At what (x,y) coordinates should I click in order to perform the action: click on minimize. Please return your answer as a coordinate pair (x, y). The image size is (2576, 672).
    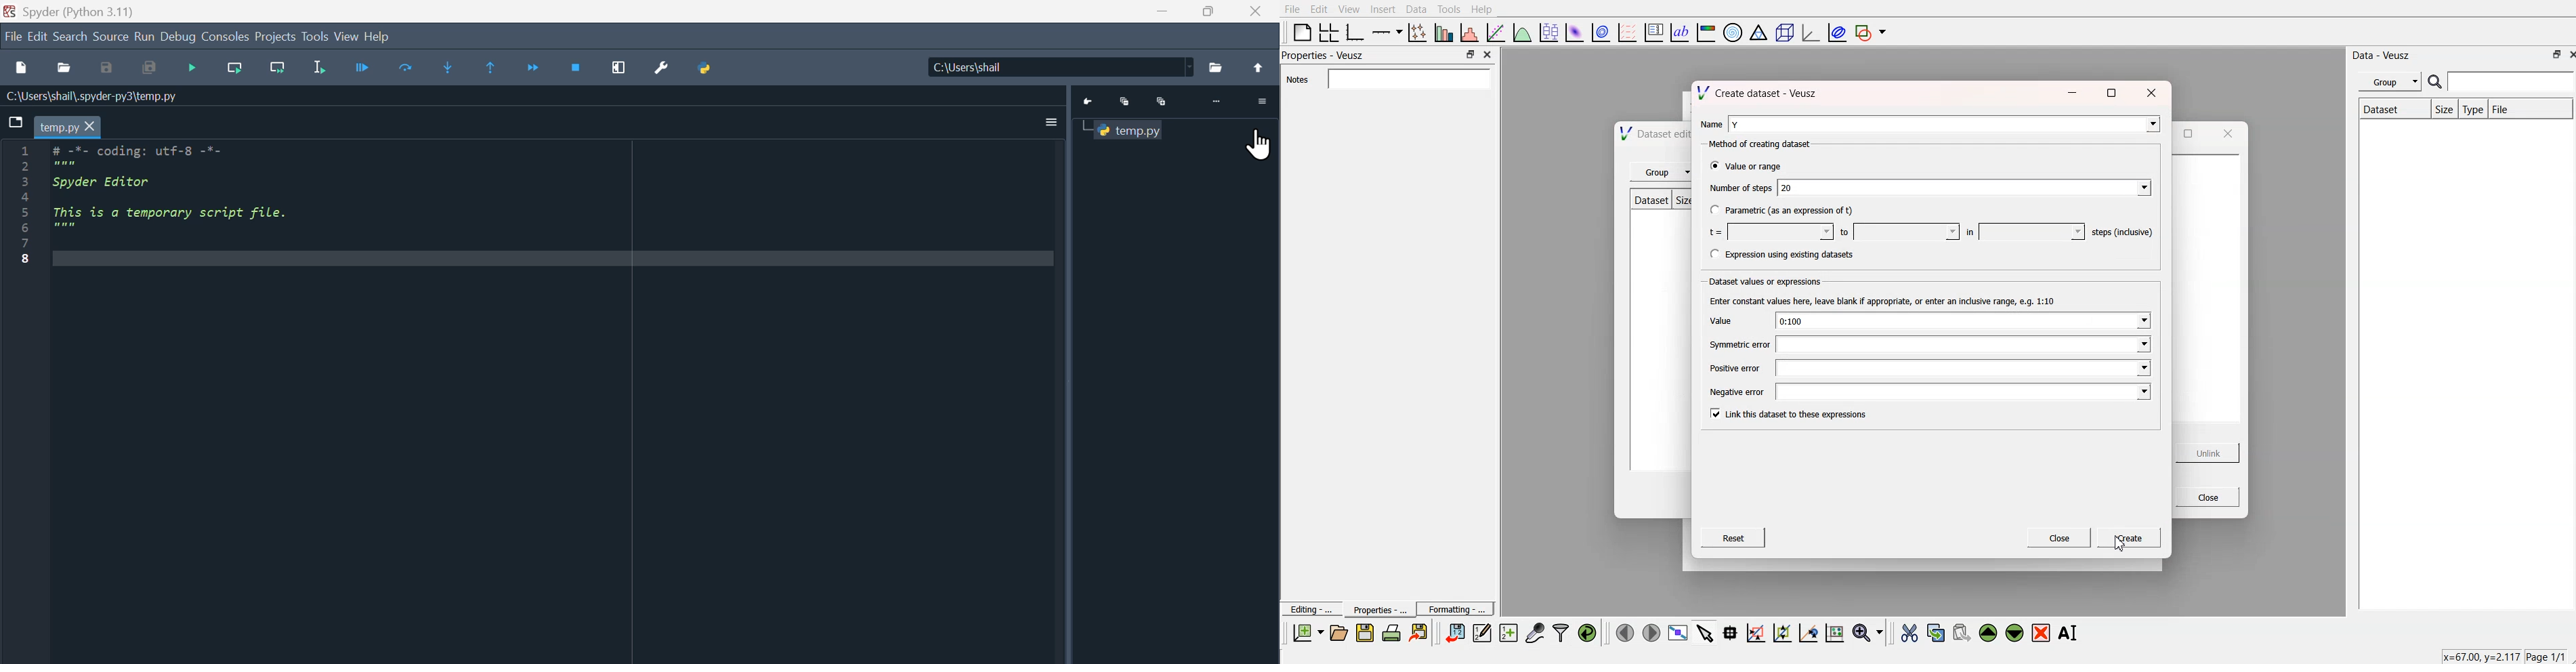
    Looking at the image, I should click on (2071, 96).